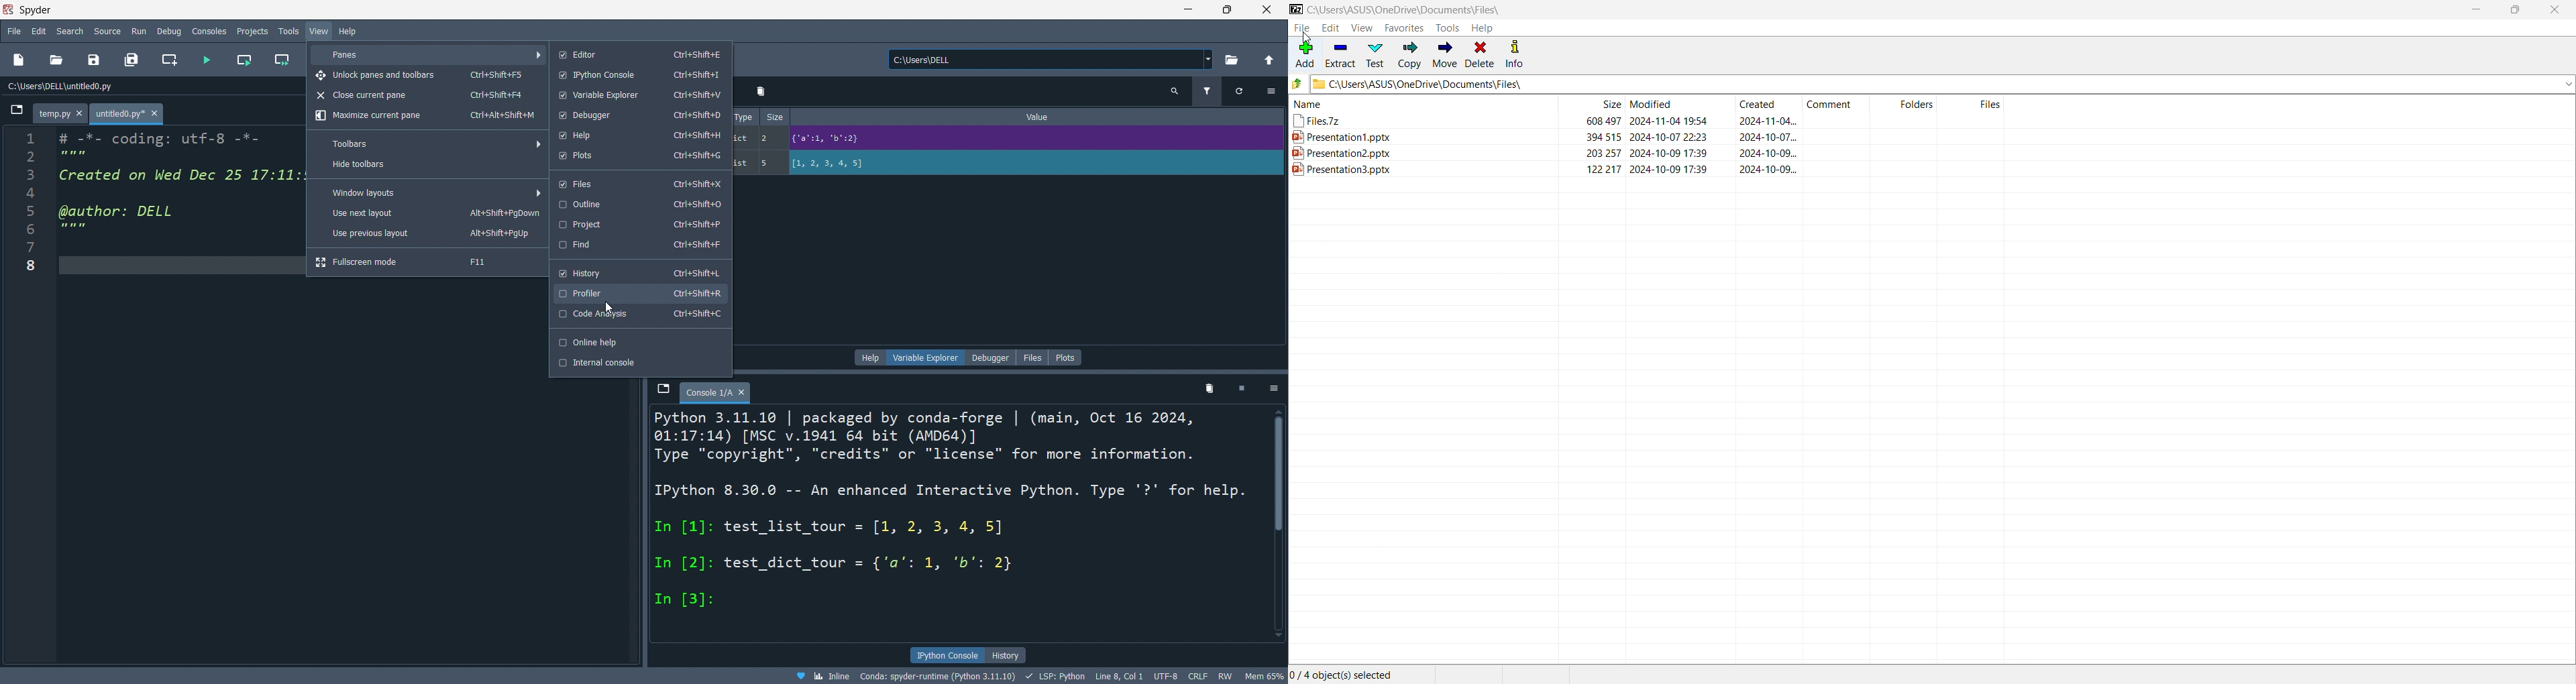 The height and width of the screenshot is (700, 2576). I want to click on consolesn, so click(207, 32).